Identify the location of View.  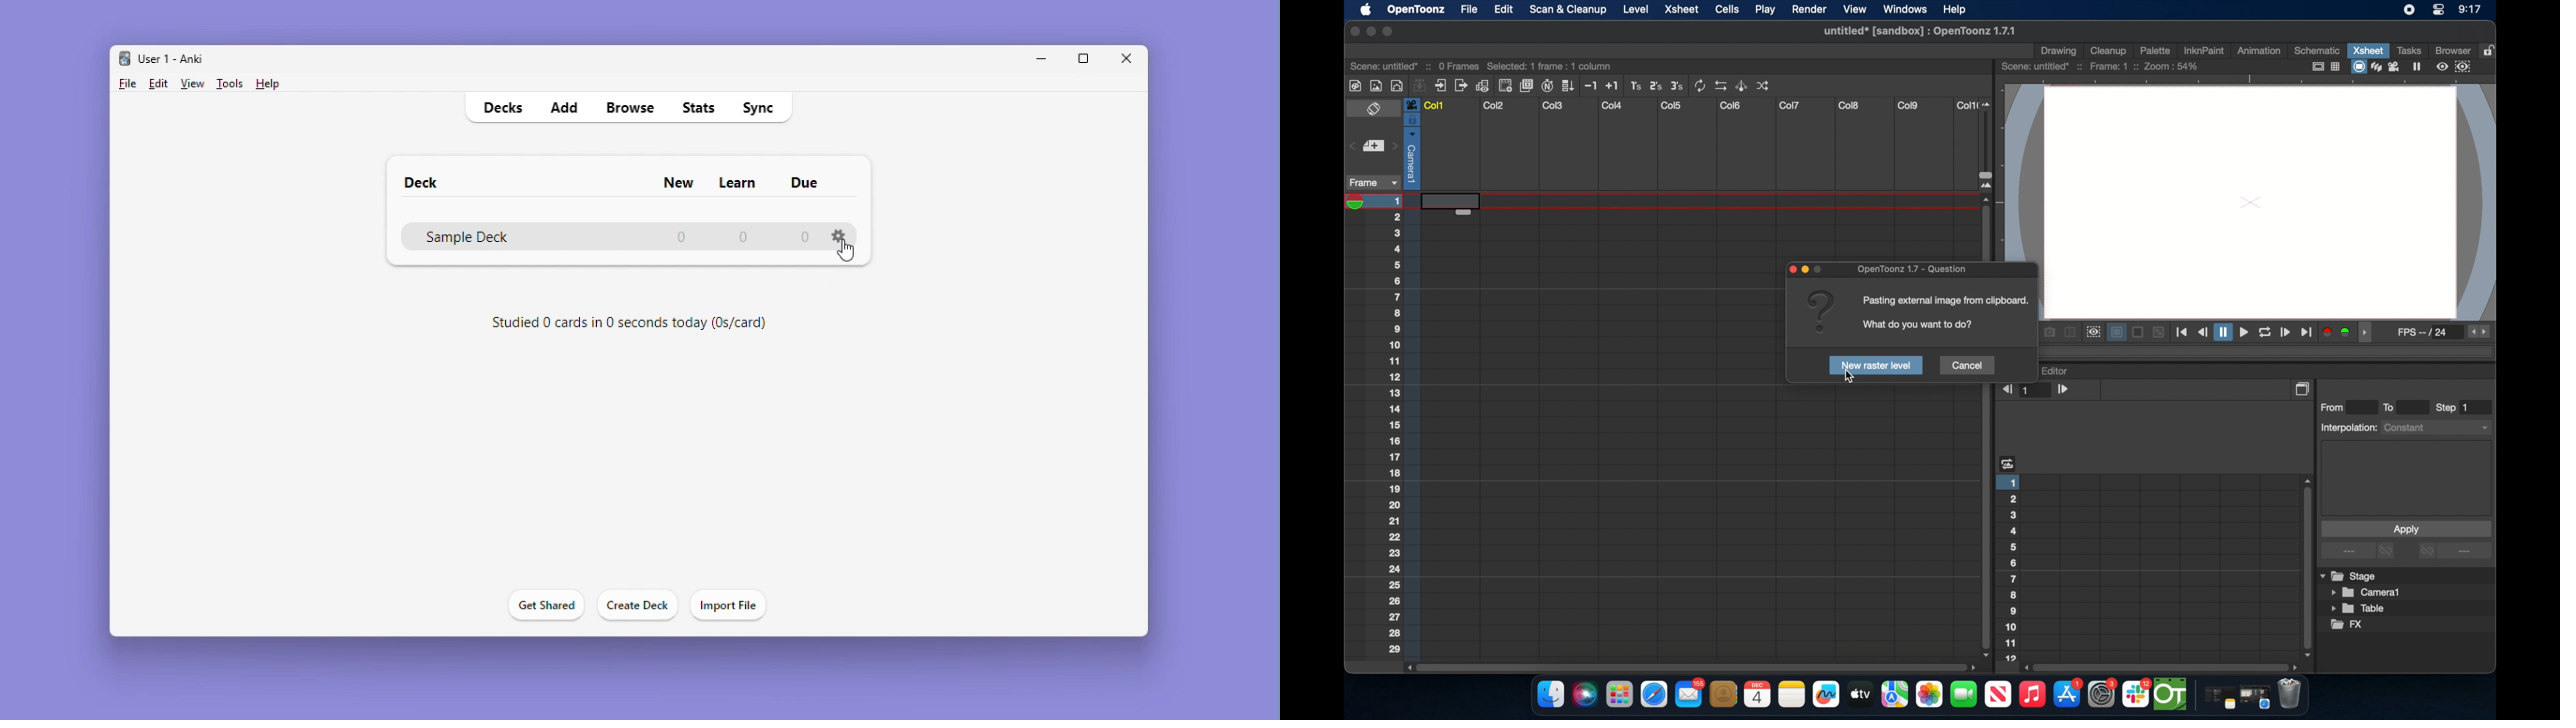
(192, 83).